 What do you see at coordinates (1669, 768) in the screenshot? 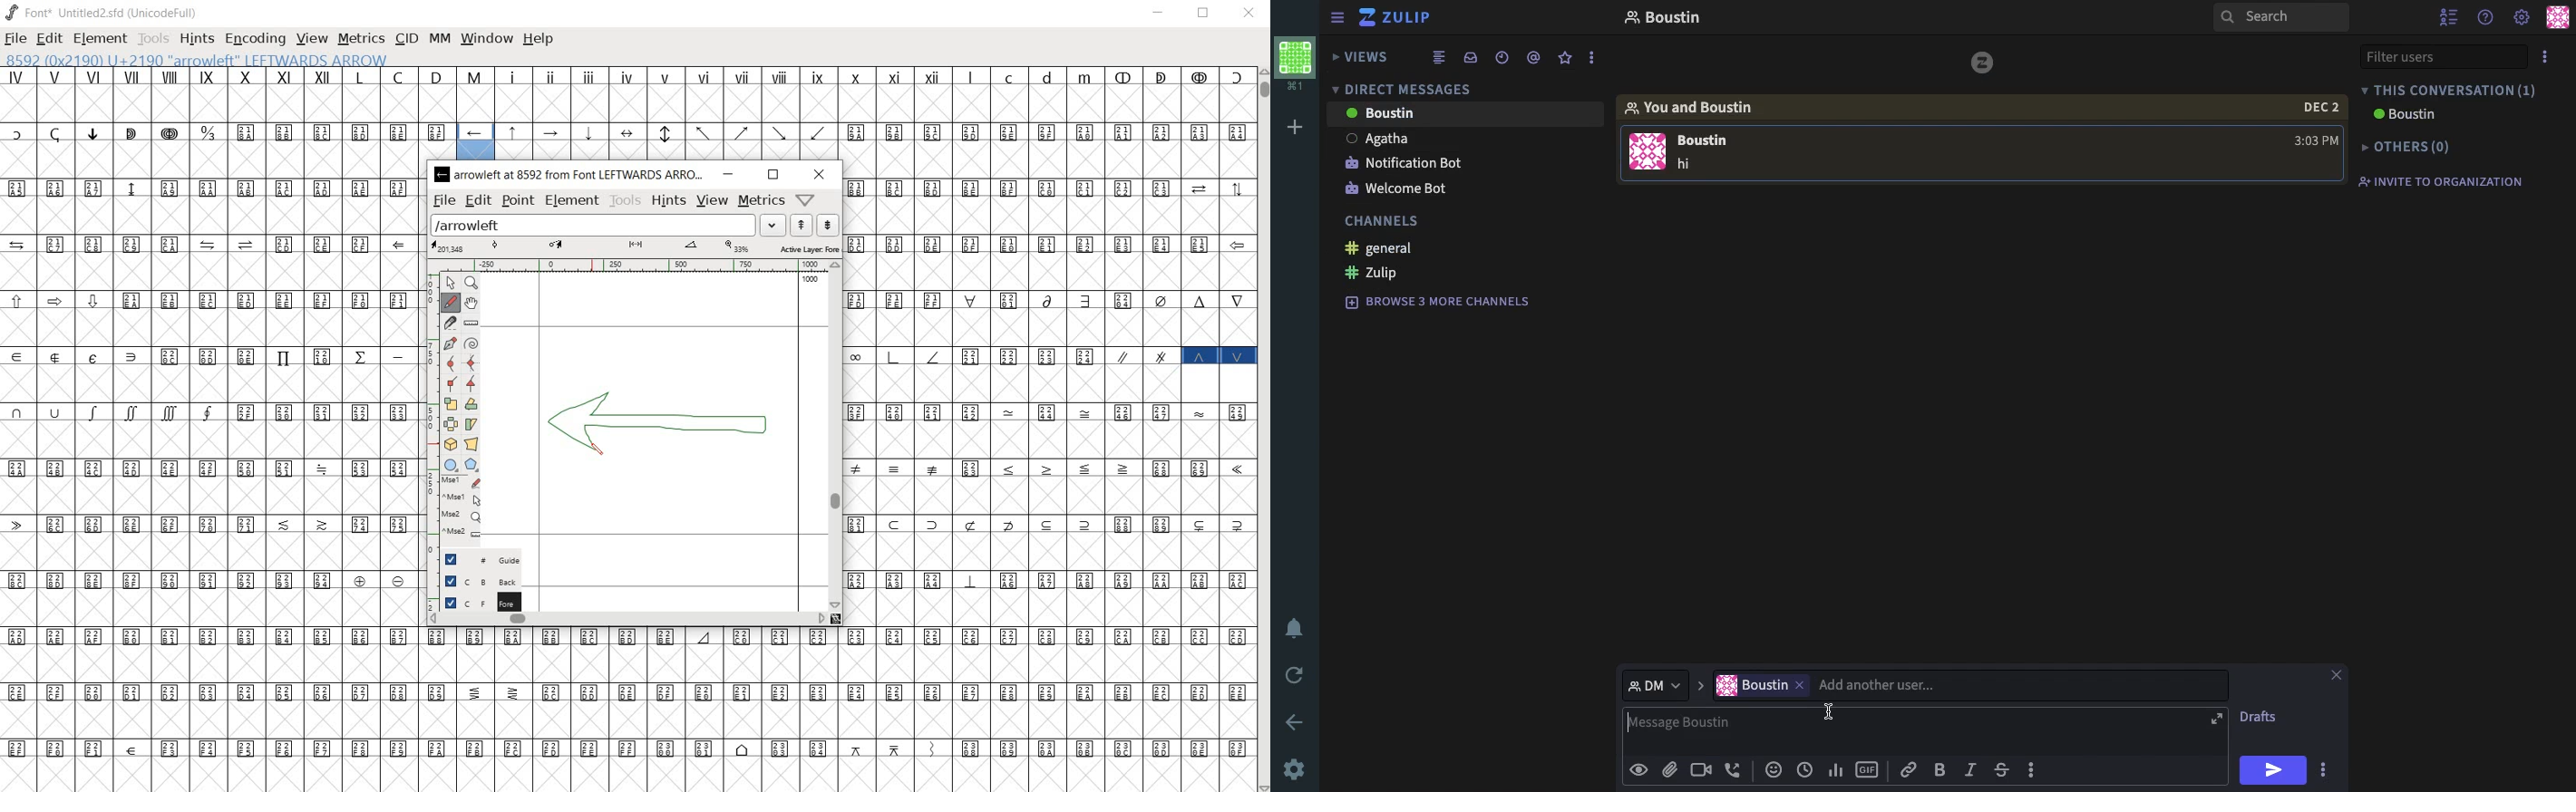
I see `file attachment` at bounding box center [1669, 768].